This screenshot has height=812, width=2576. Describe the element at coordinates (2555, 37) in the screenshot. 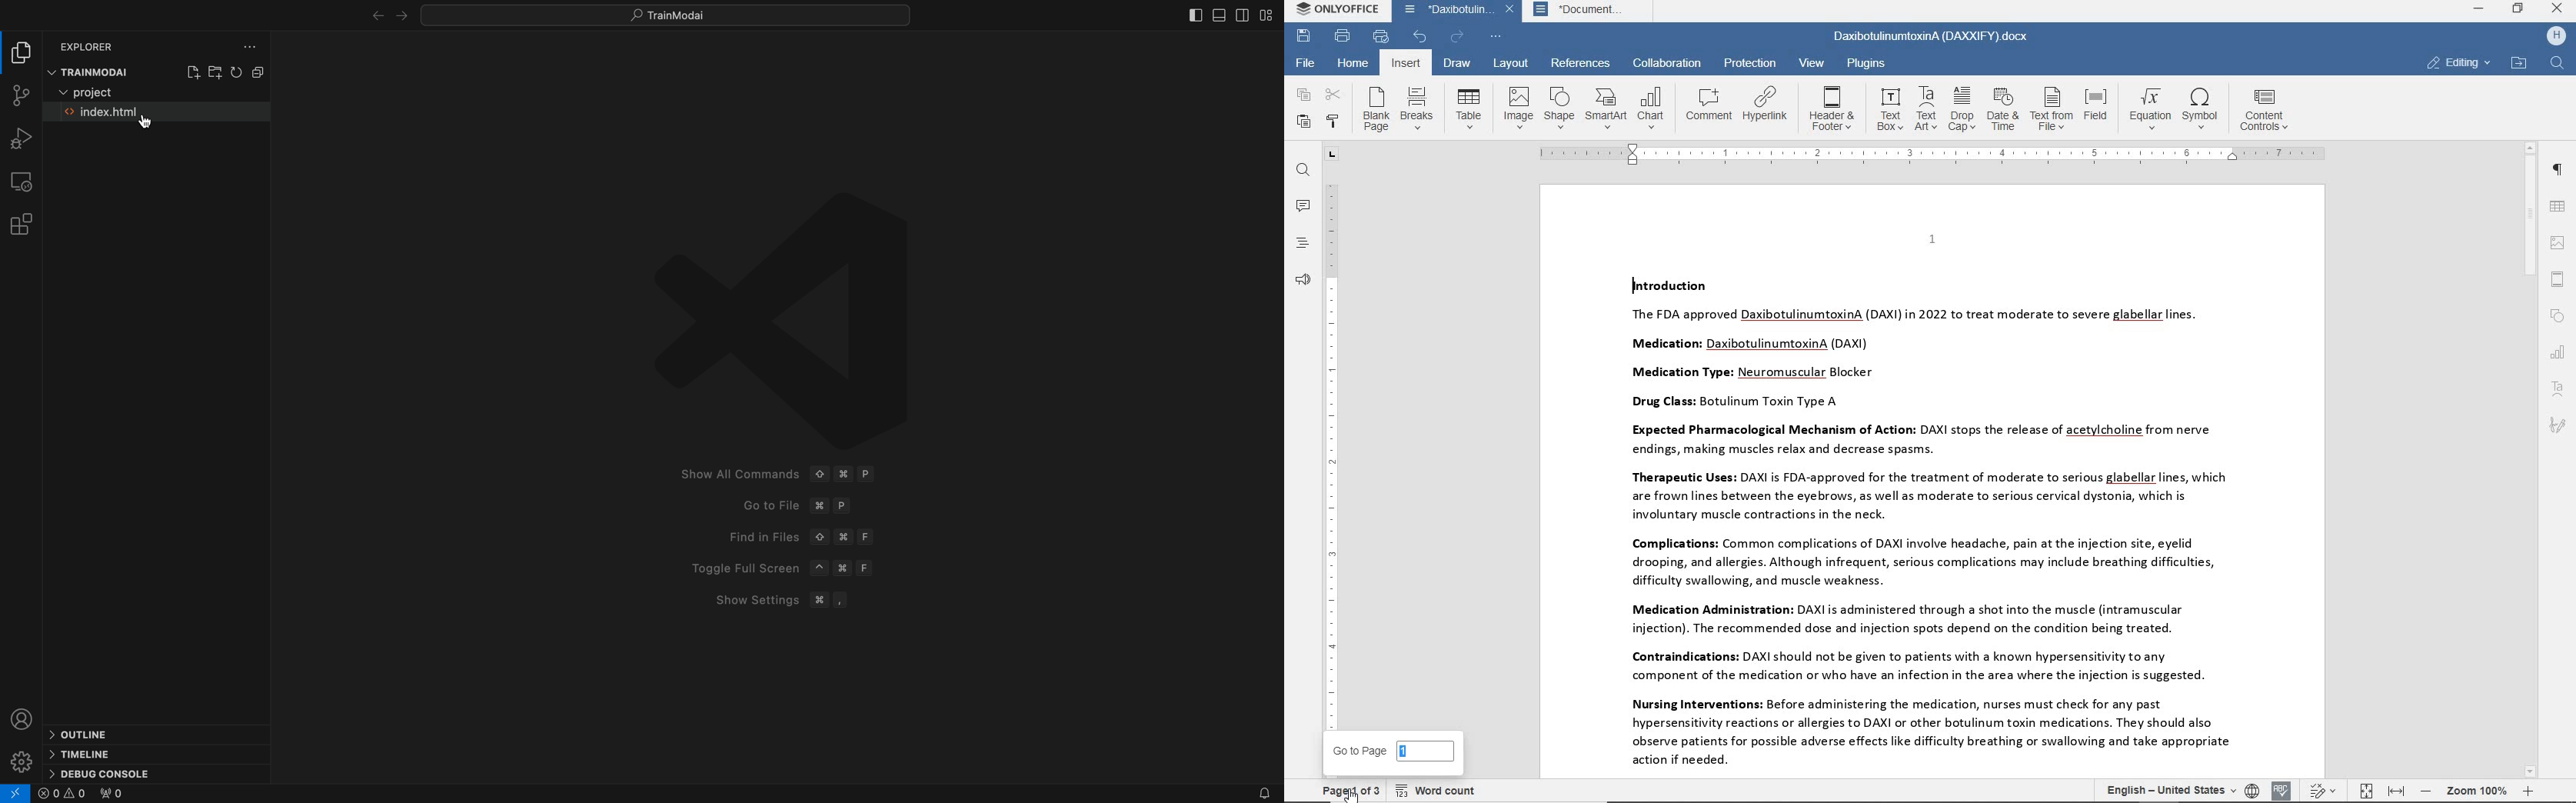

I see `hp` at that location.